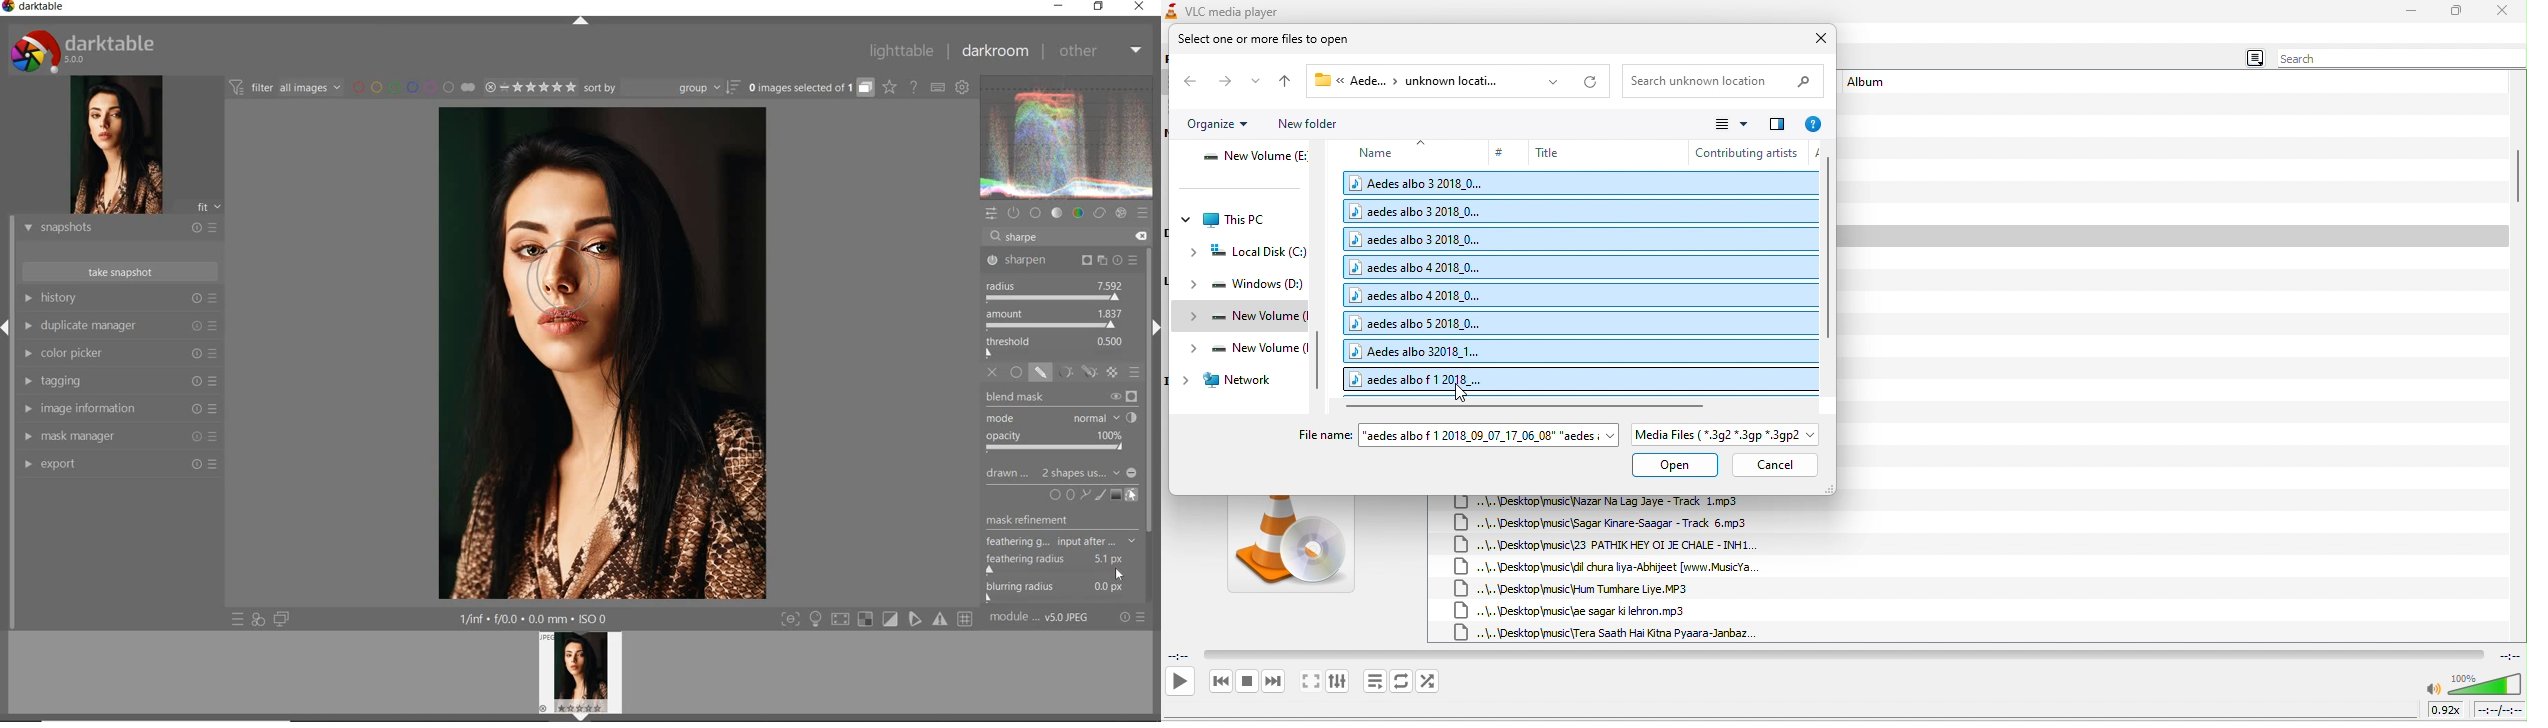 The height and width of the screenshot is (728, 2548). Describe the element at coordinates (1617, 567) in the screenshot. I see `..\..\Desktopmusic\dil chura liya-Abhijeet [www.MusicYa.` at that location.